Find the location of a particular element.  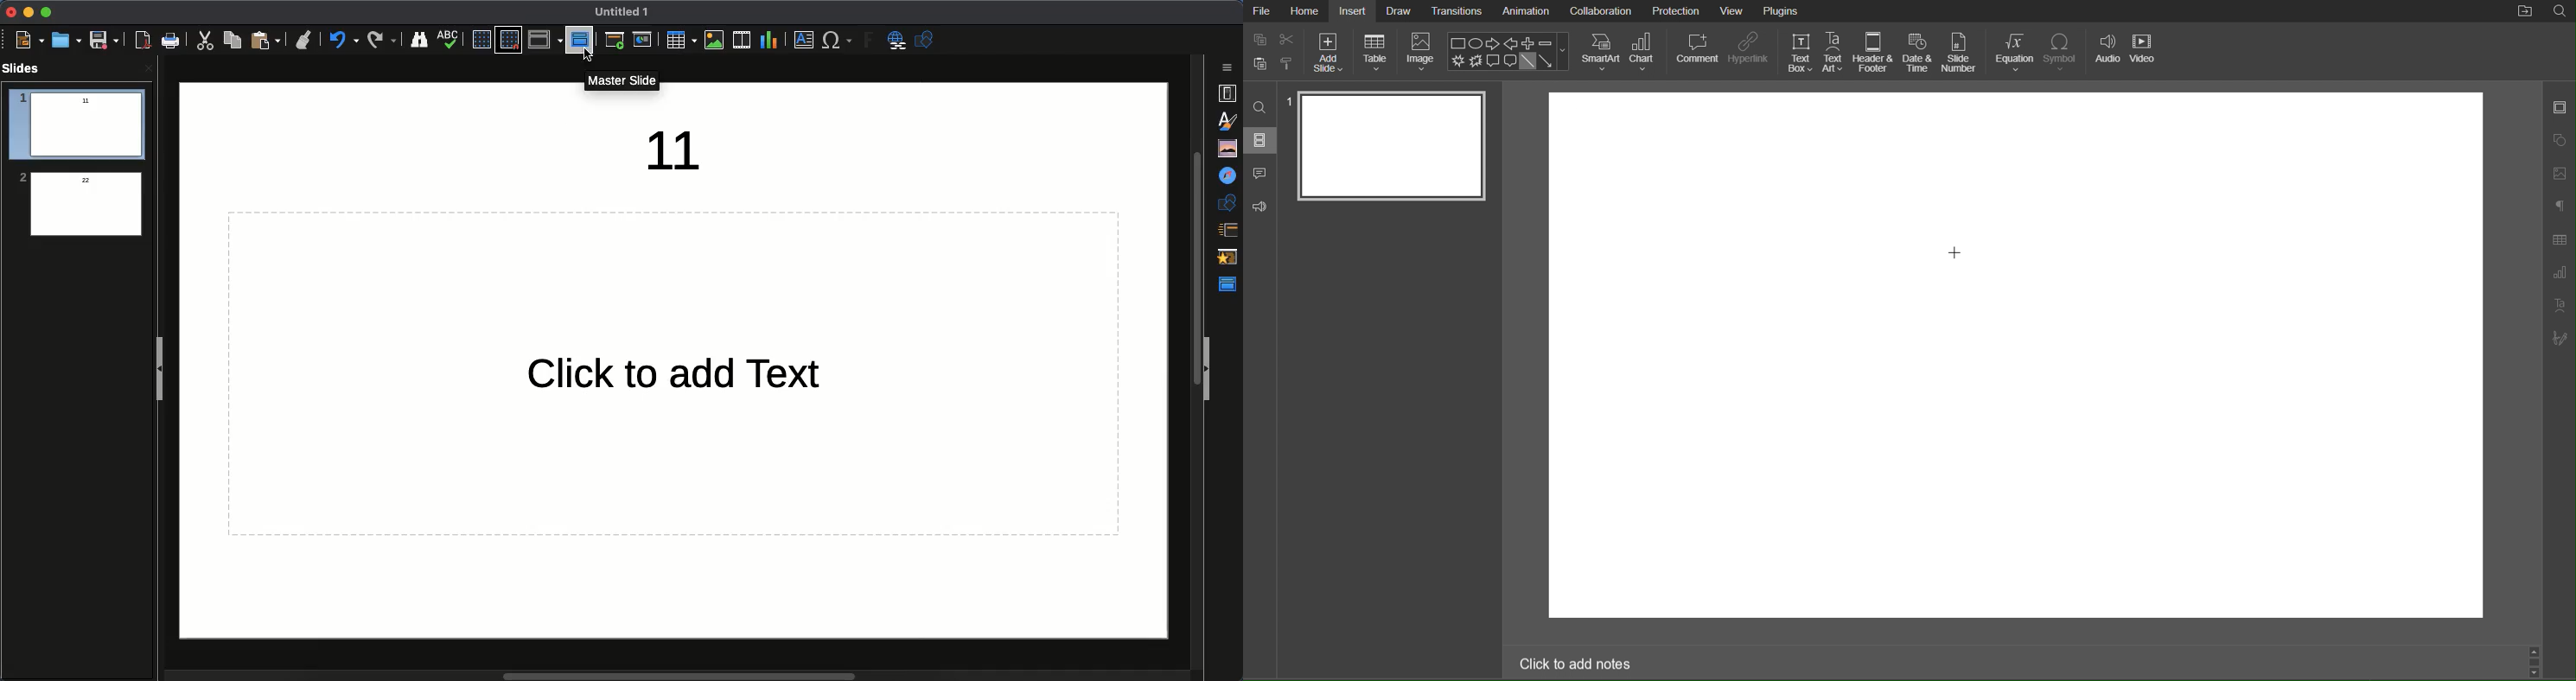

Table is located at coordinates (679, 40).